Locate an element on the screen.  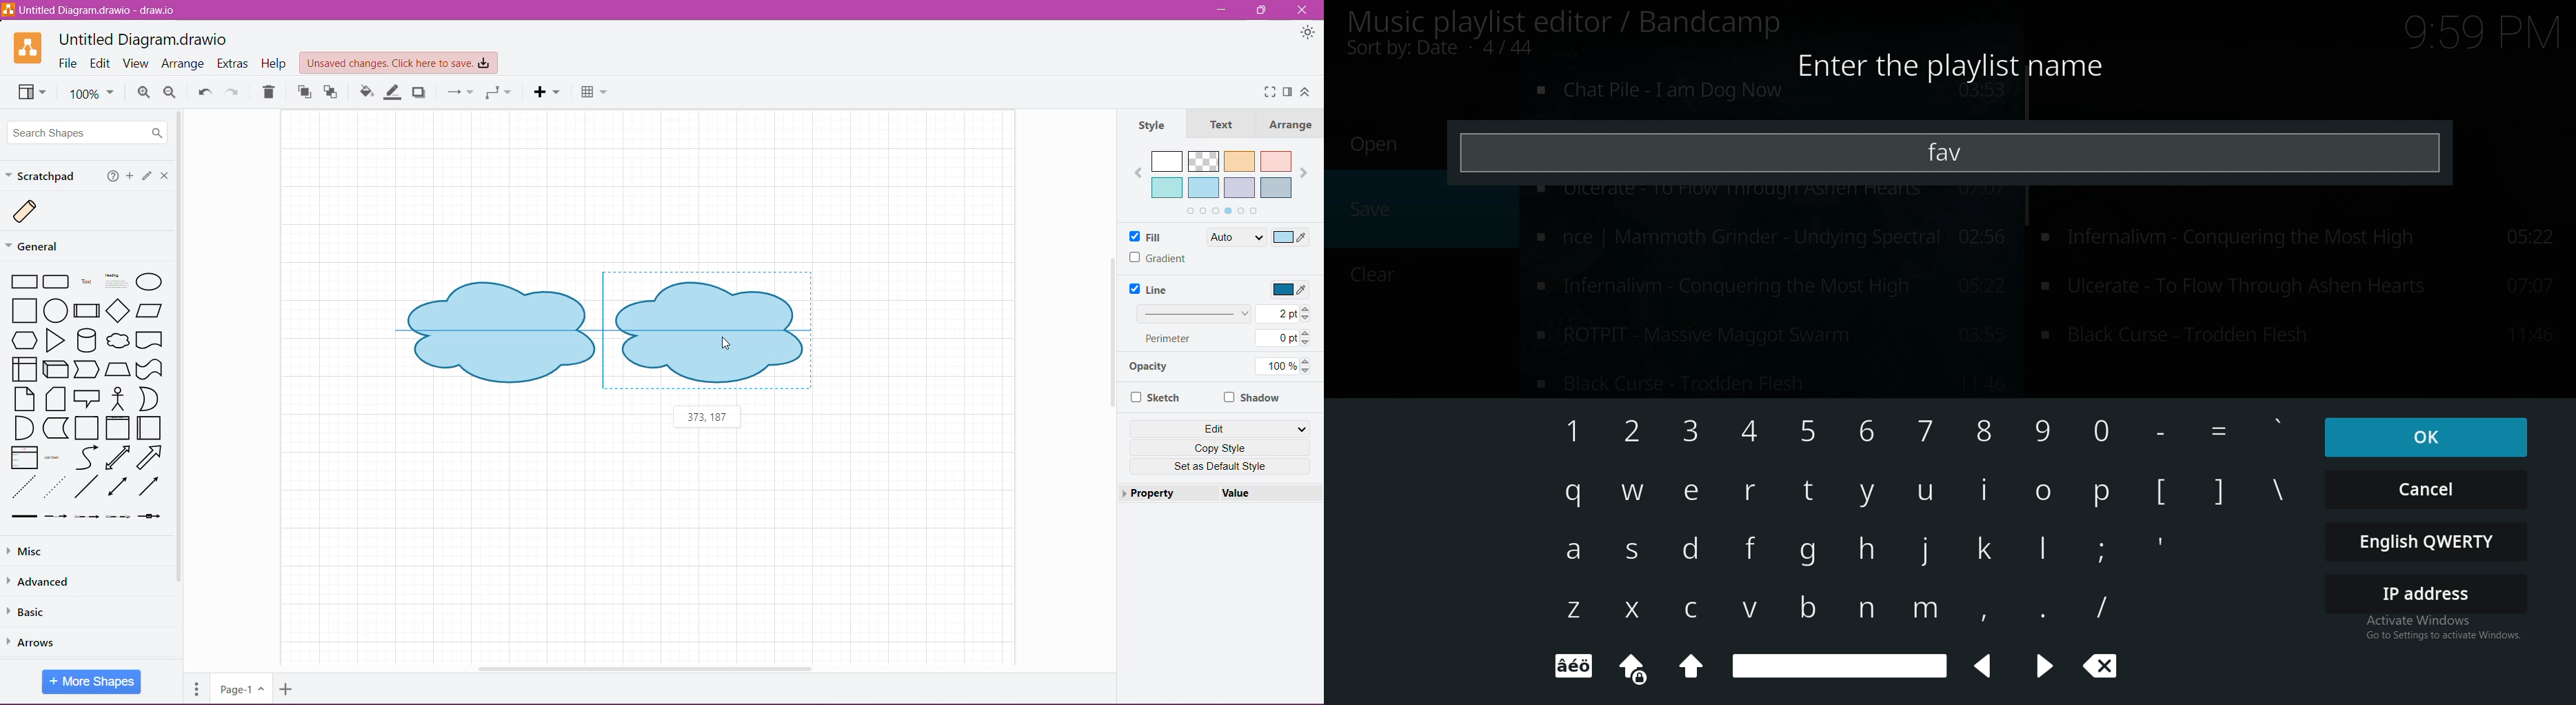
Special Characters is located at coordinates (1580, 666).